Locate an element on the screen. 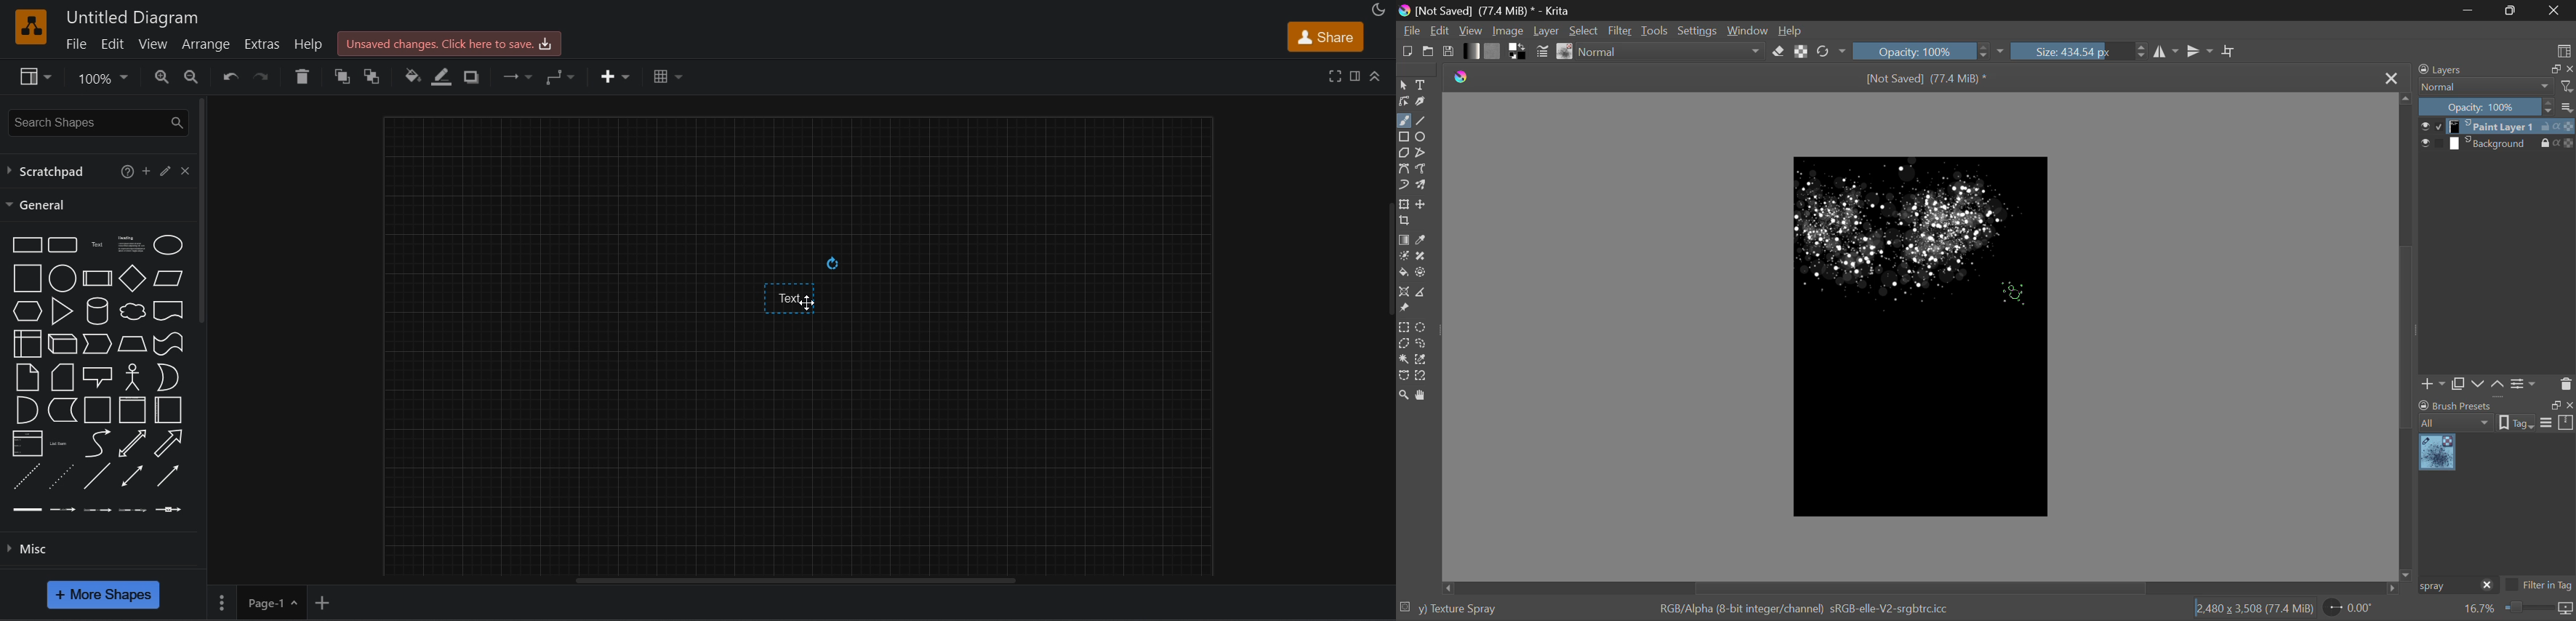  RGB/Alpha (8-bit integer/channel) sRGB-elle-V2-srgbtrcicc is located at coordinates (1805, 609).